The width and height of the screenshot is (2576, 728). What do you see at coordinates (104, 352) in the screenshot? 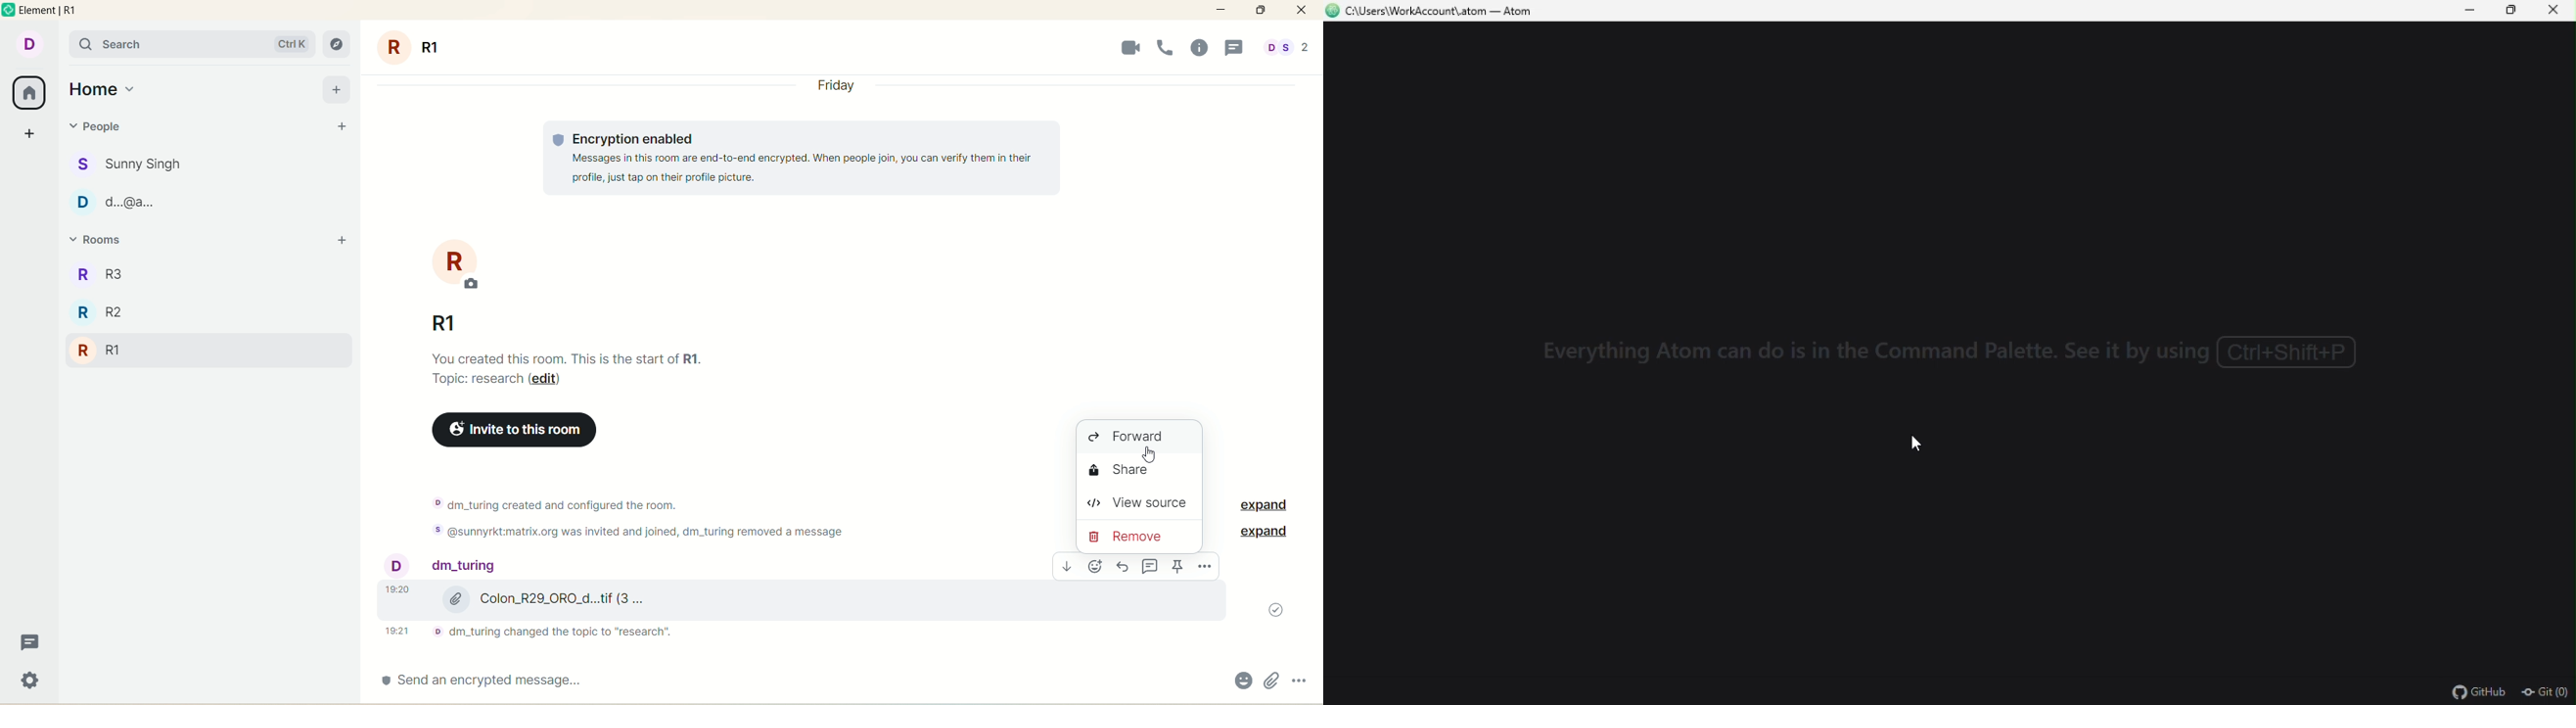
I see `R1` at bounding box center [104, 352].